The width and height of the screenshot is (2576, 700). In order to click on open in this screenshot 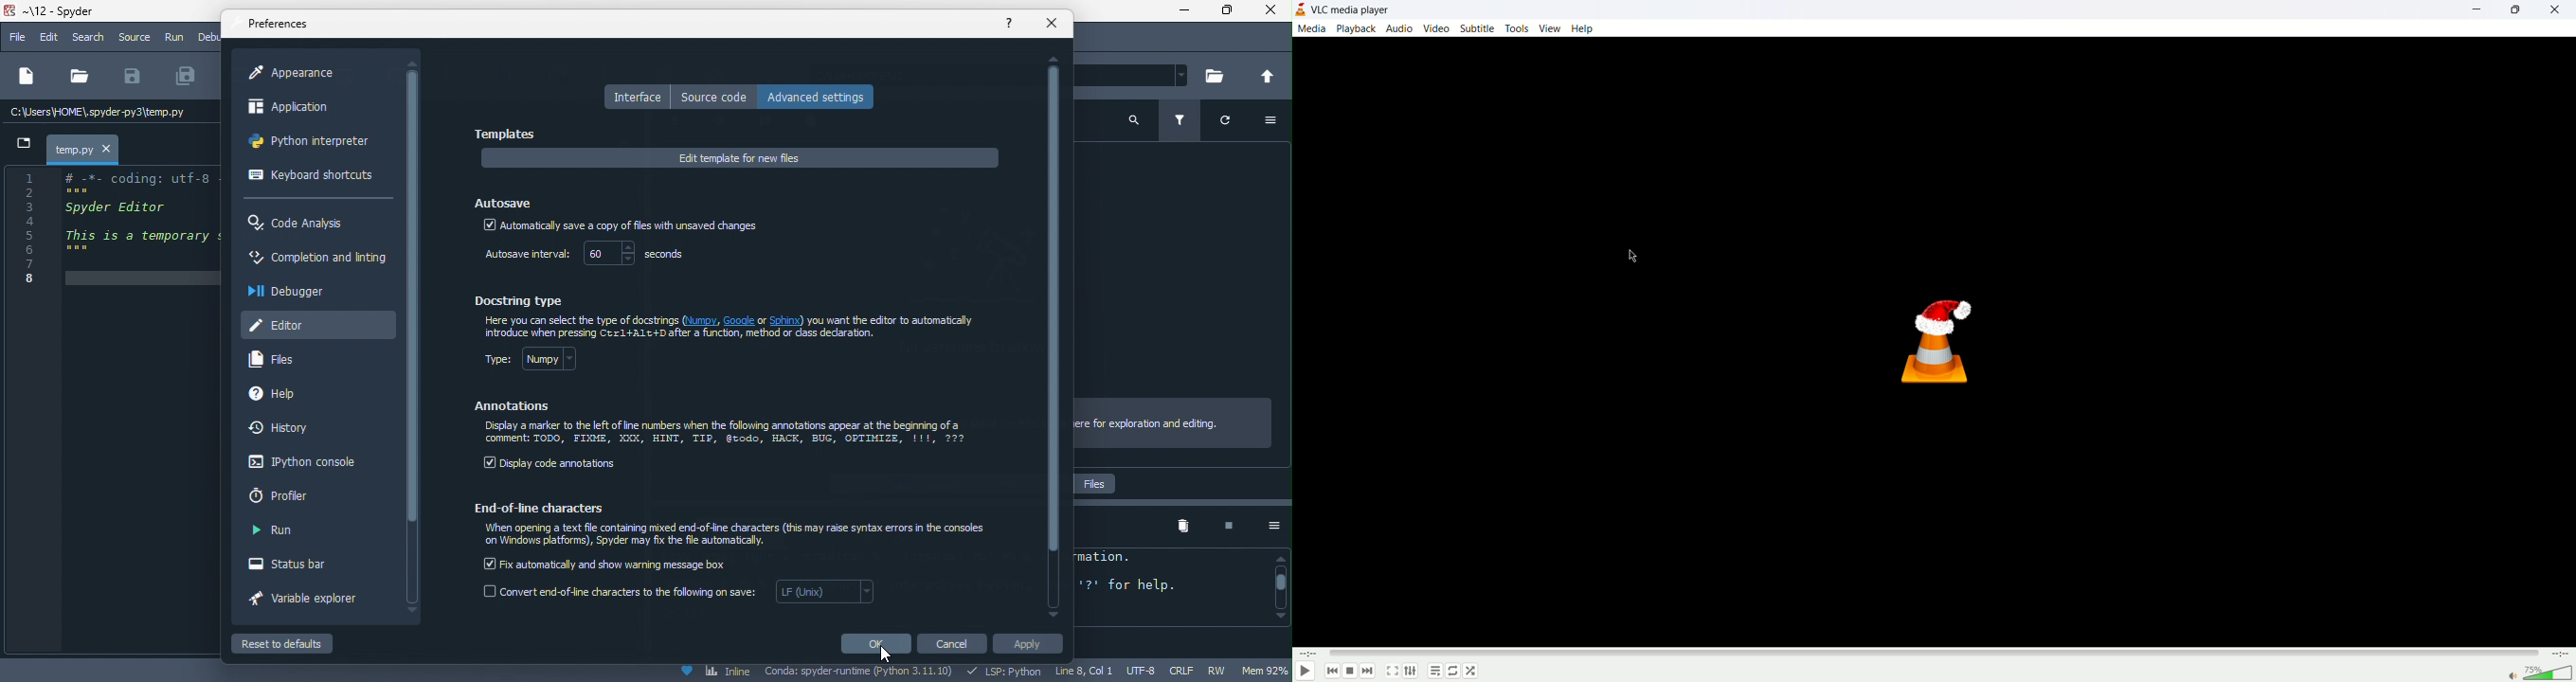, I will do `click(79, 77)`.